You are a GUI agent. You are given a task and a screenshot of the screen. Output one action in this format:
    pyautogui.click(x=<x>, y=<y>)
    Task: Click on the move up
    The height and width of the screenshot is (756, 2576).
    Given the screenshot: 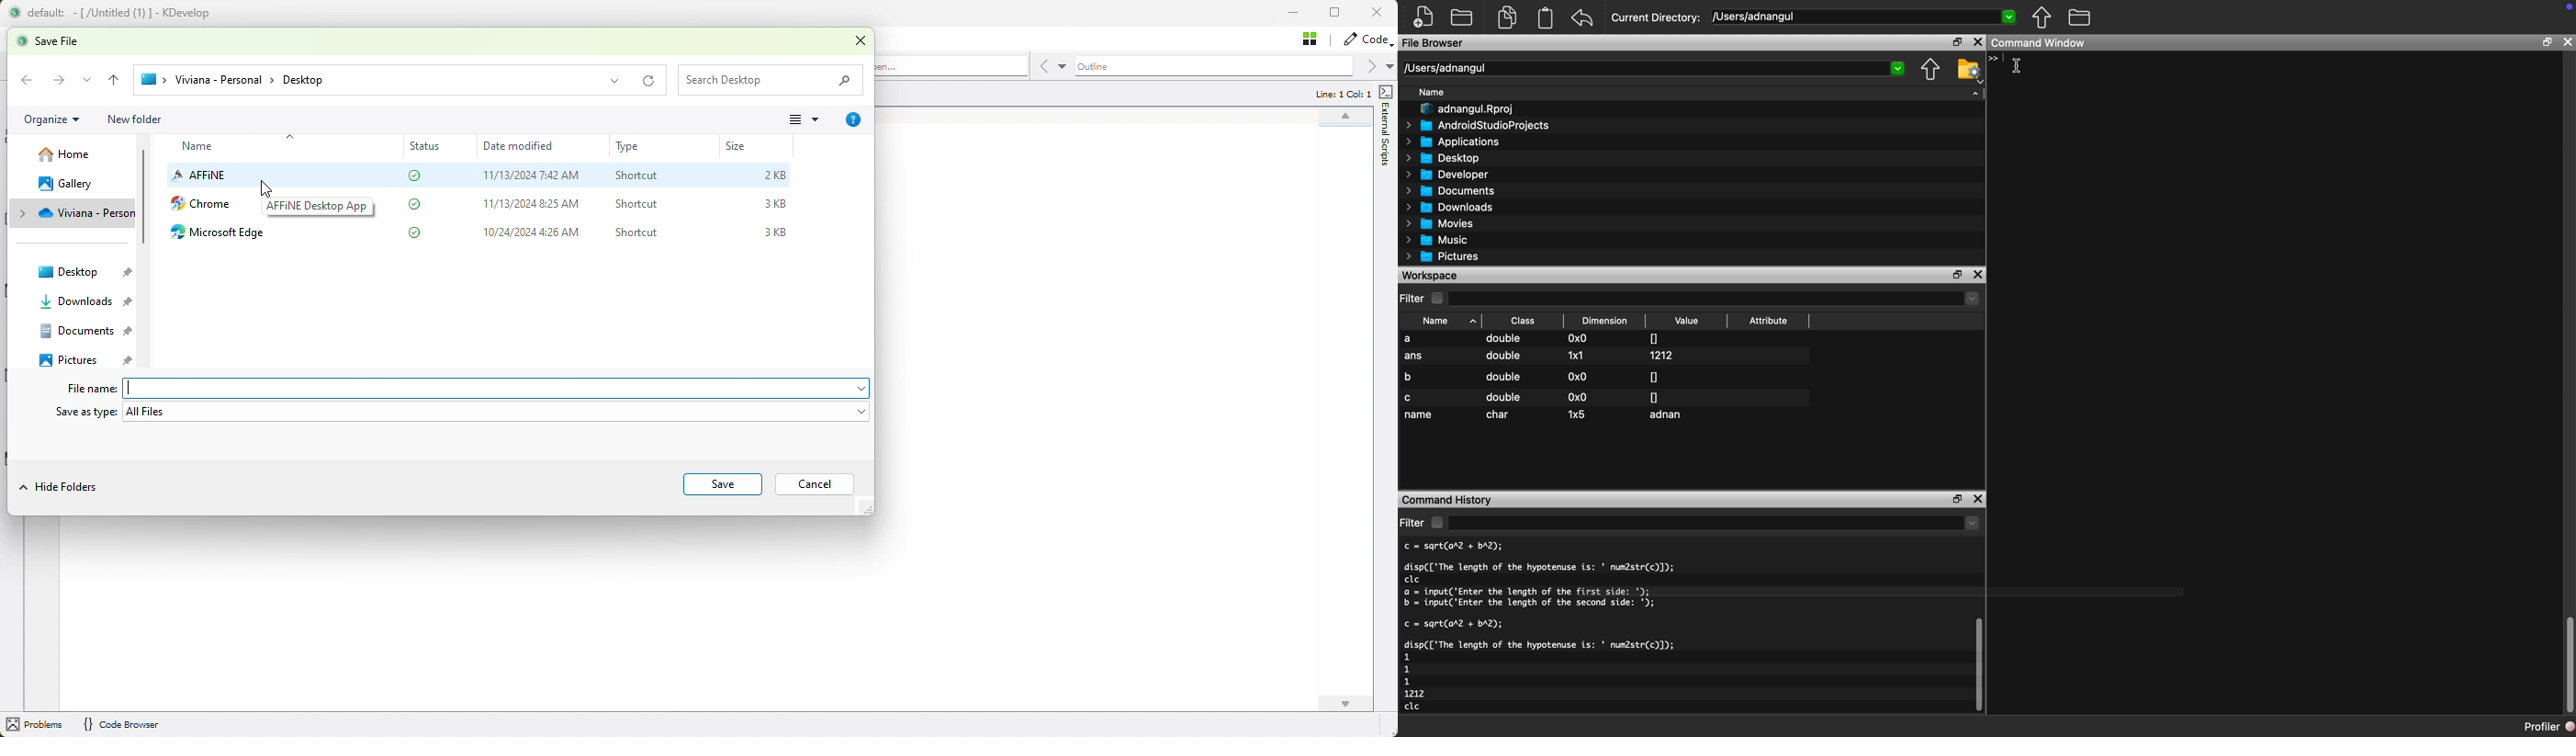 What is the action you would take?
    pyautogui.click(x=2041, y=17)
    